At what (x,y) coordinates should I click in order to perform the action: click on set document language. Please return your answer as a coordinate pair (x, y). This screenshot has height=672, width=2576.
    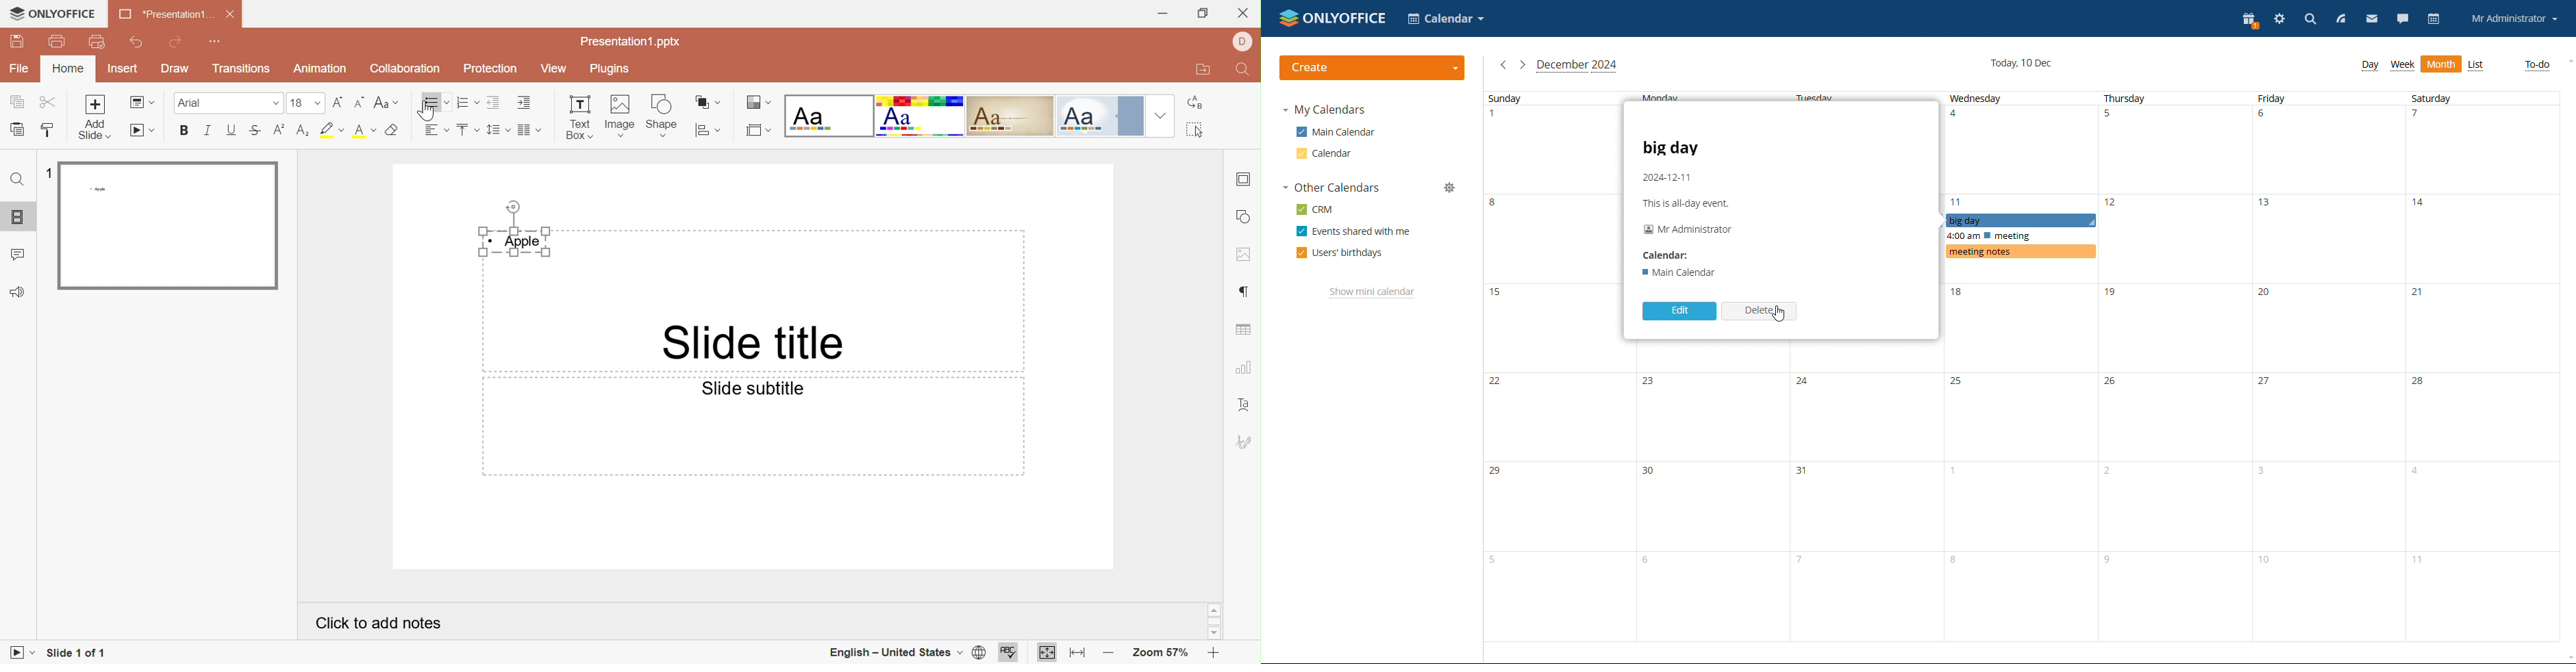
    Looking at the image, I should click on (977, 653).